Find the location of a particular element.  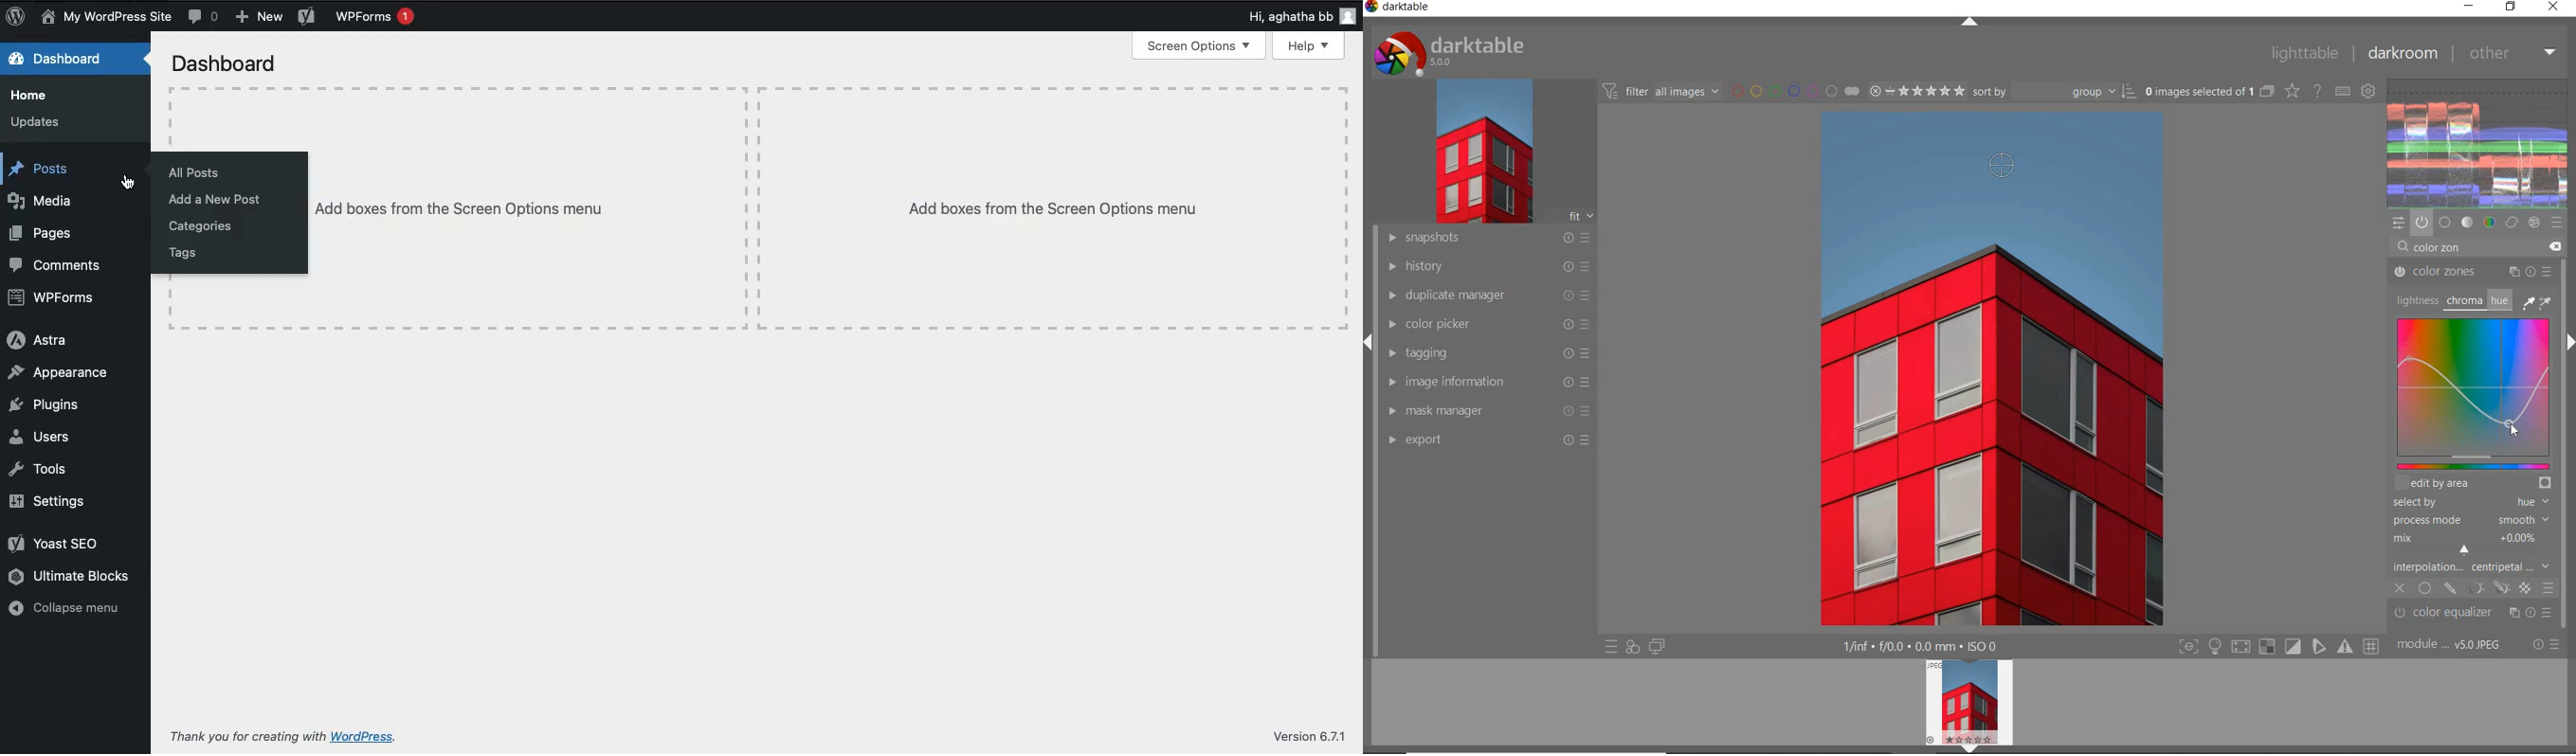

PICKER TOOLS is located at coordinates (2539, 302).